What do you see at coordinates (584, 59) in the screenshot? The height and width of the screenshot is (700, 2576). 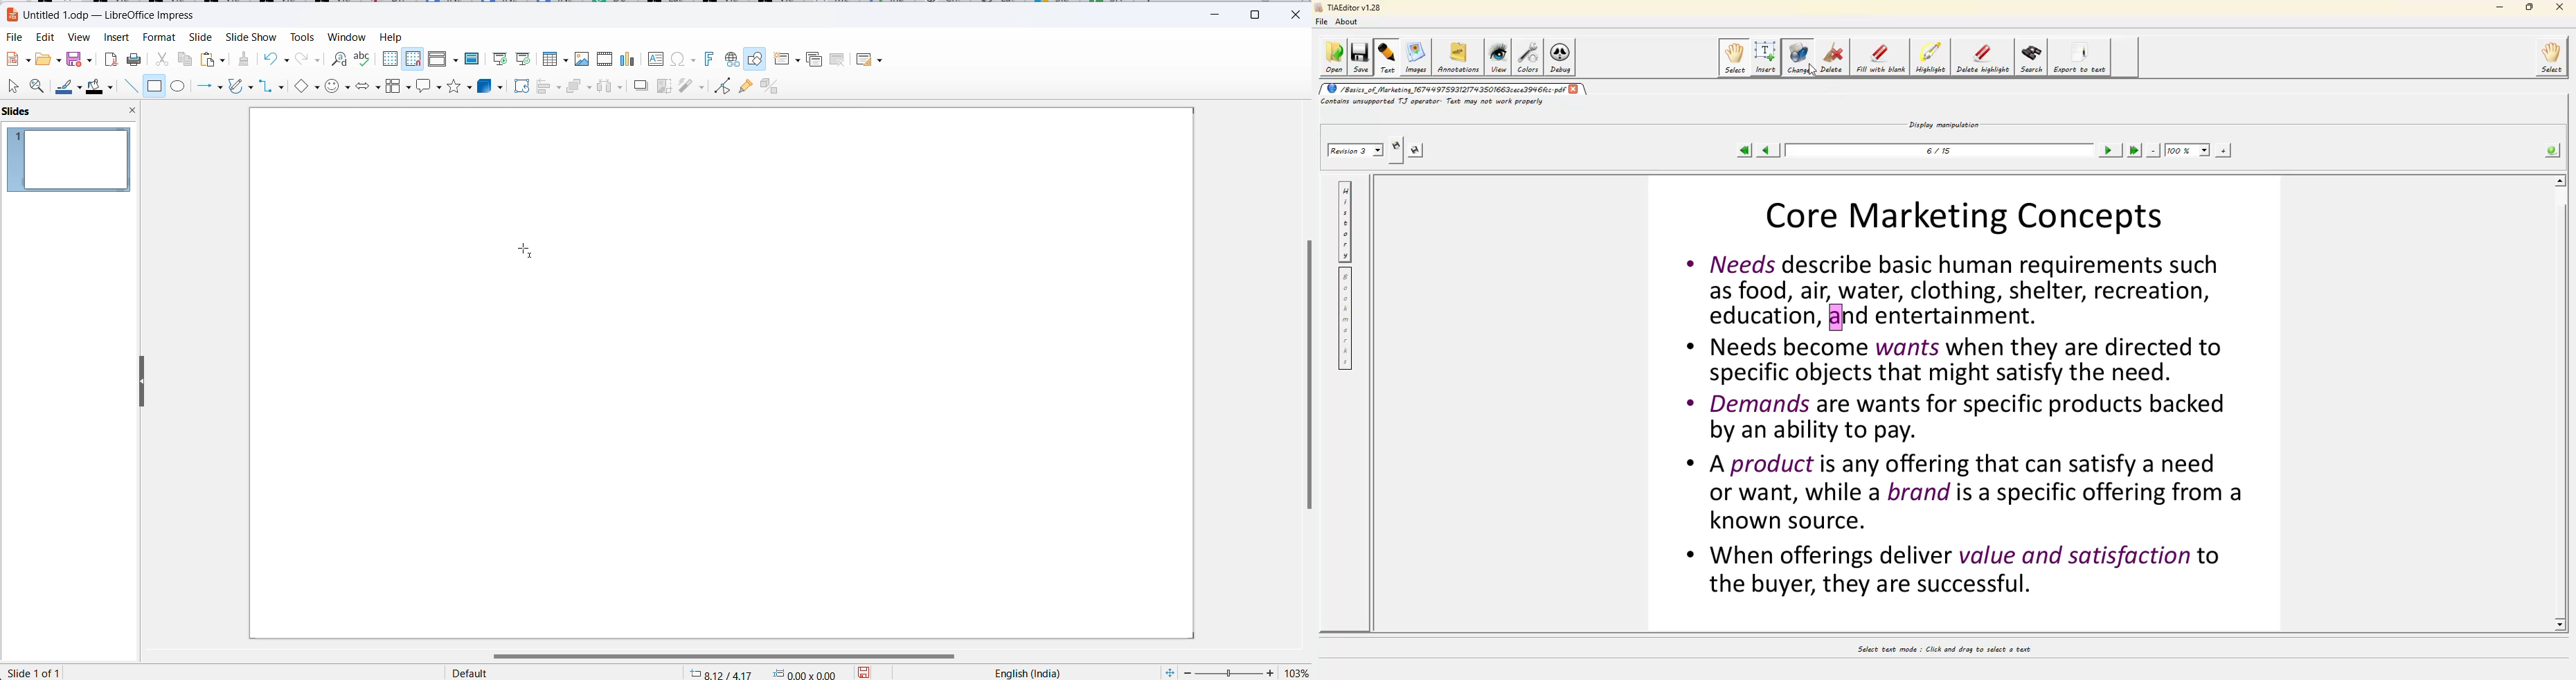 I see `Insert image` at bounding box center [584, 59].